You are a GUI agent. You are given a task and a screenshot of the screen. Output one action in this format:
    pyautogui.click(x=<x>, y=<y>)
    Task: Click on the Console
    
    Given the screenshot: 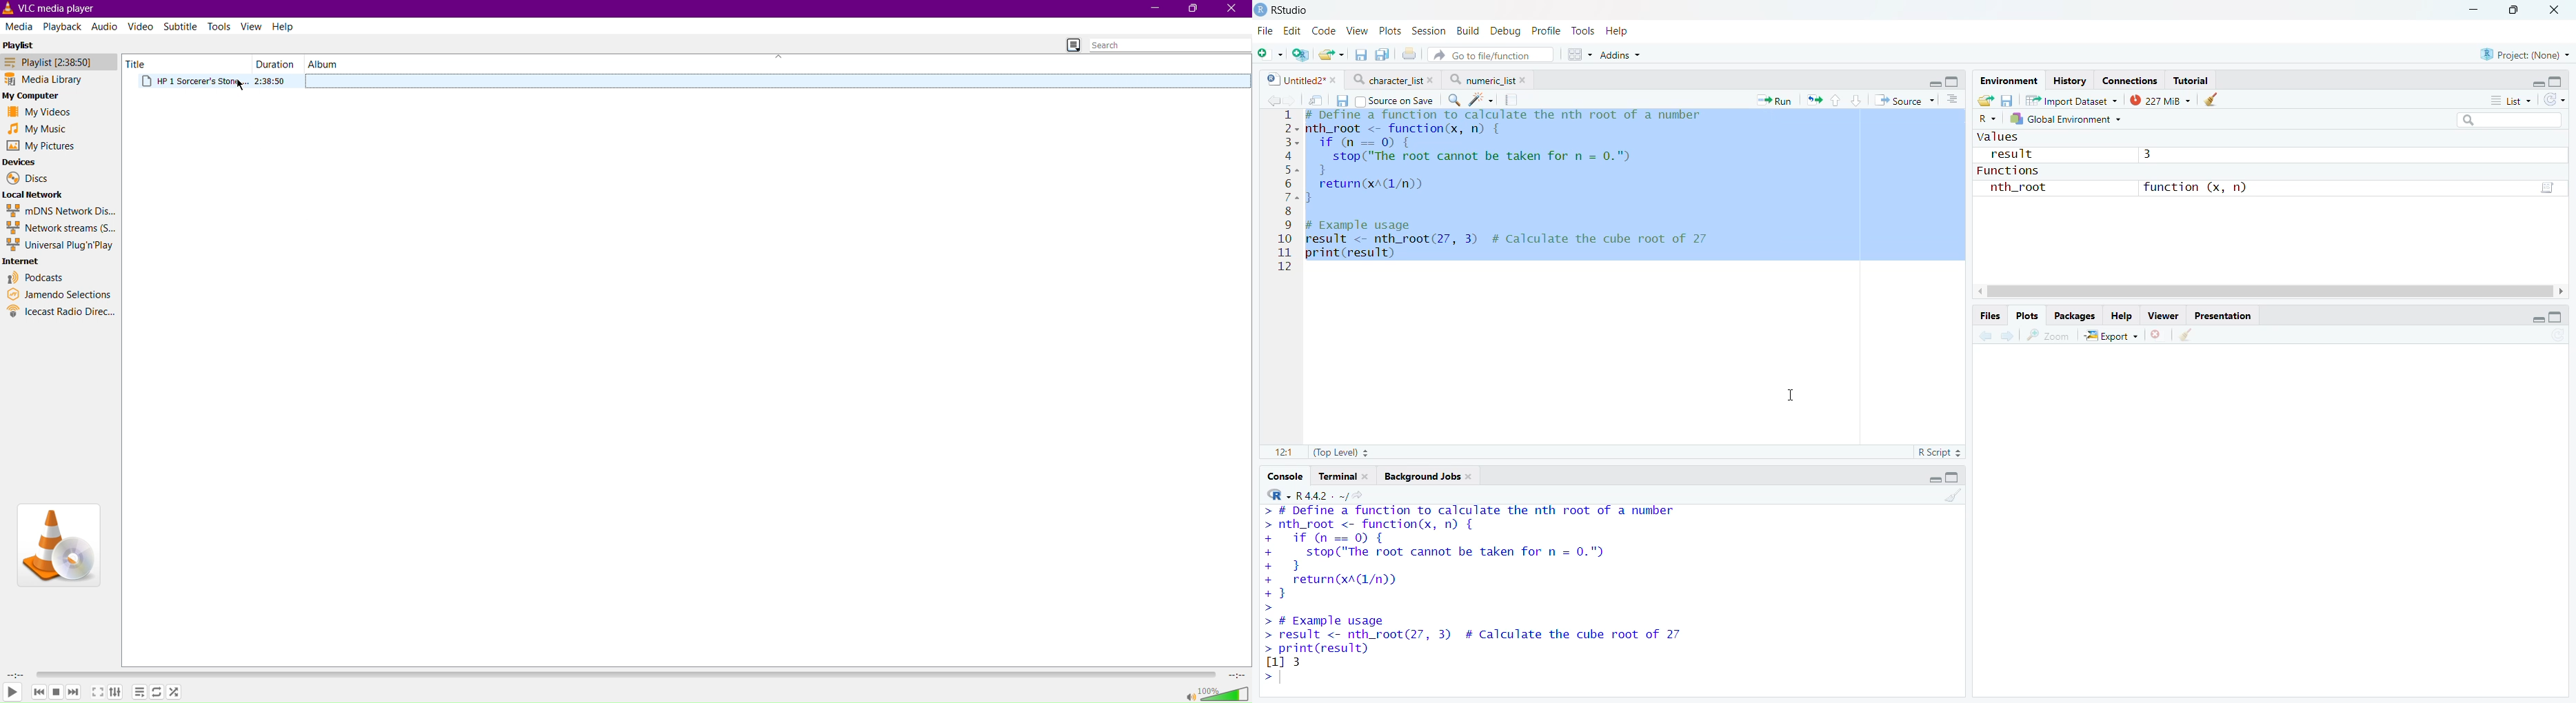 What is the action you would take?
    pyautogui.click(x=1283, y=476)
    